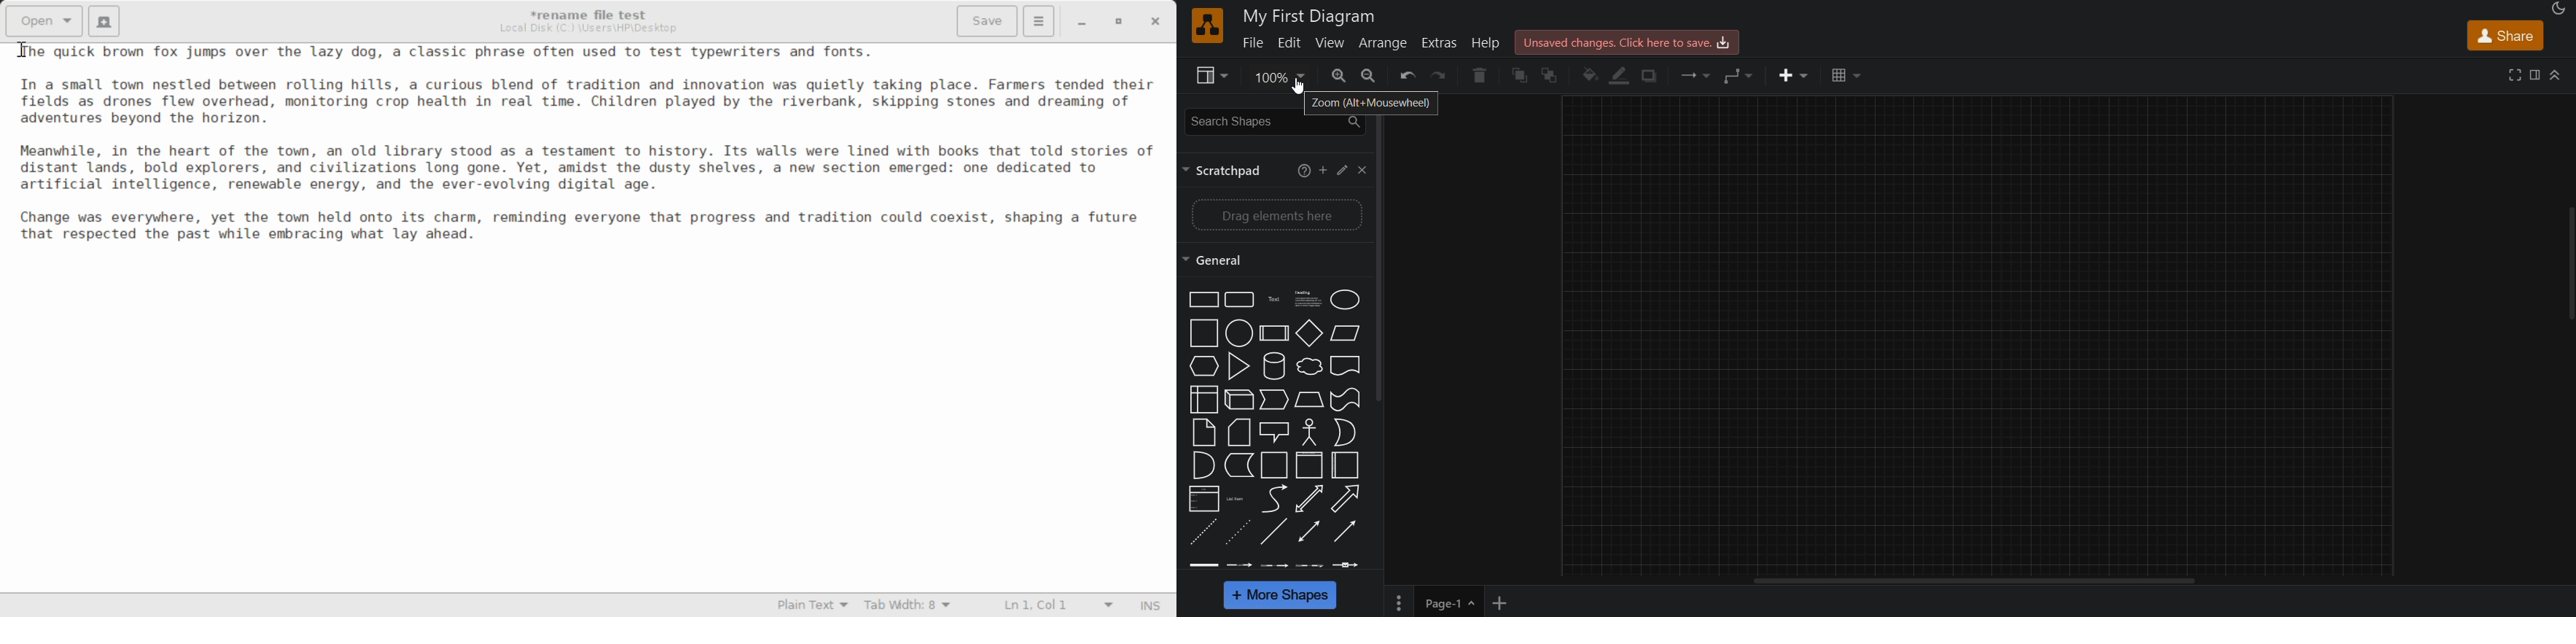 The height and width of the screenshot is (644, 2576). Describe the element at coordinates (1487, 44) in the screenshot. I see `help` at that location.